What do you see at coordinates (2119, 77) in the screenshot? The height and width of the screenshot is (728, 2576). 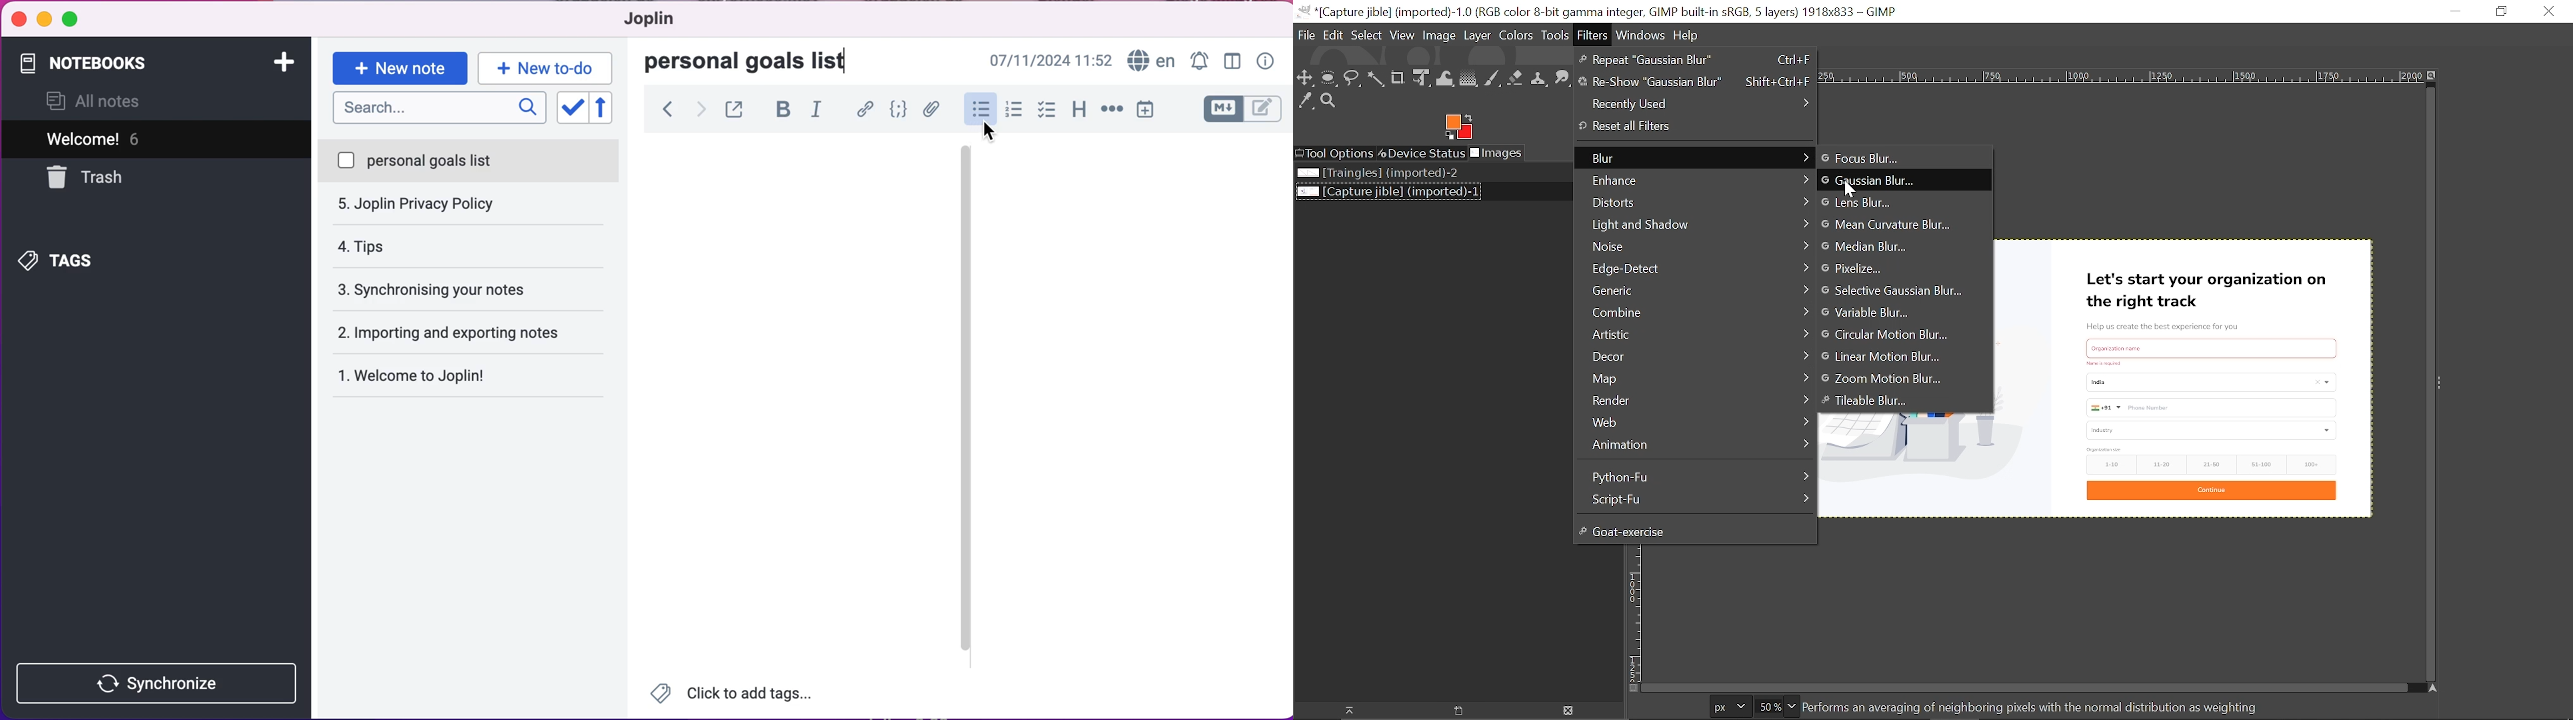 I see `Horizontal label` at bounding box center [2119, 77].